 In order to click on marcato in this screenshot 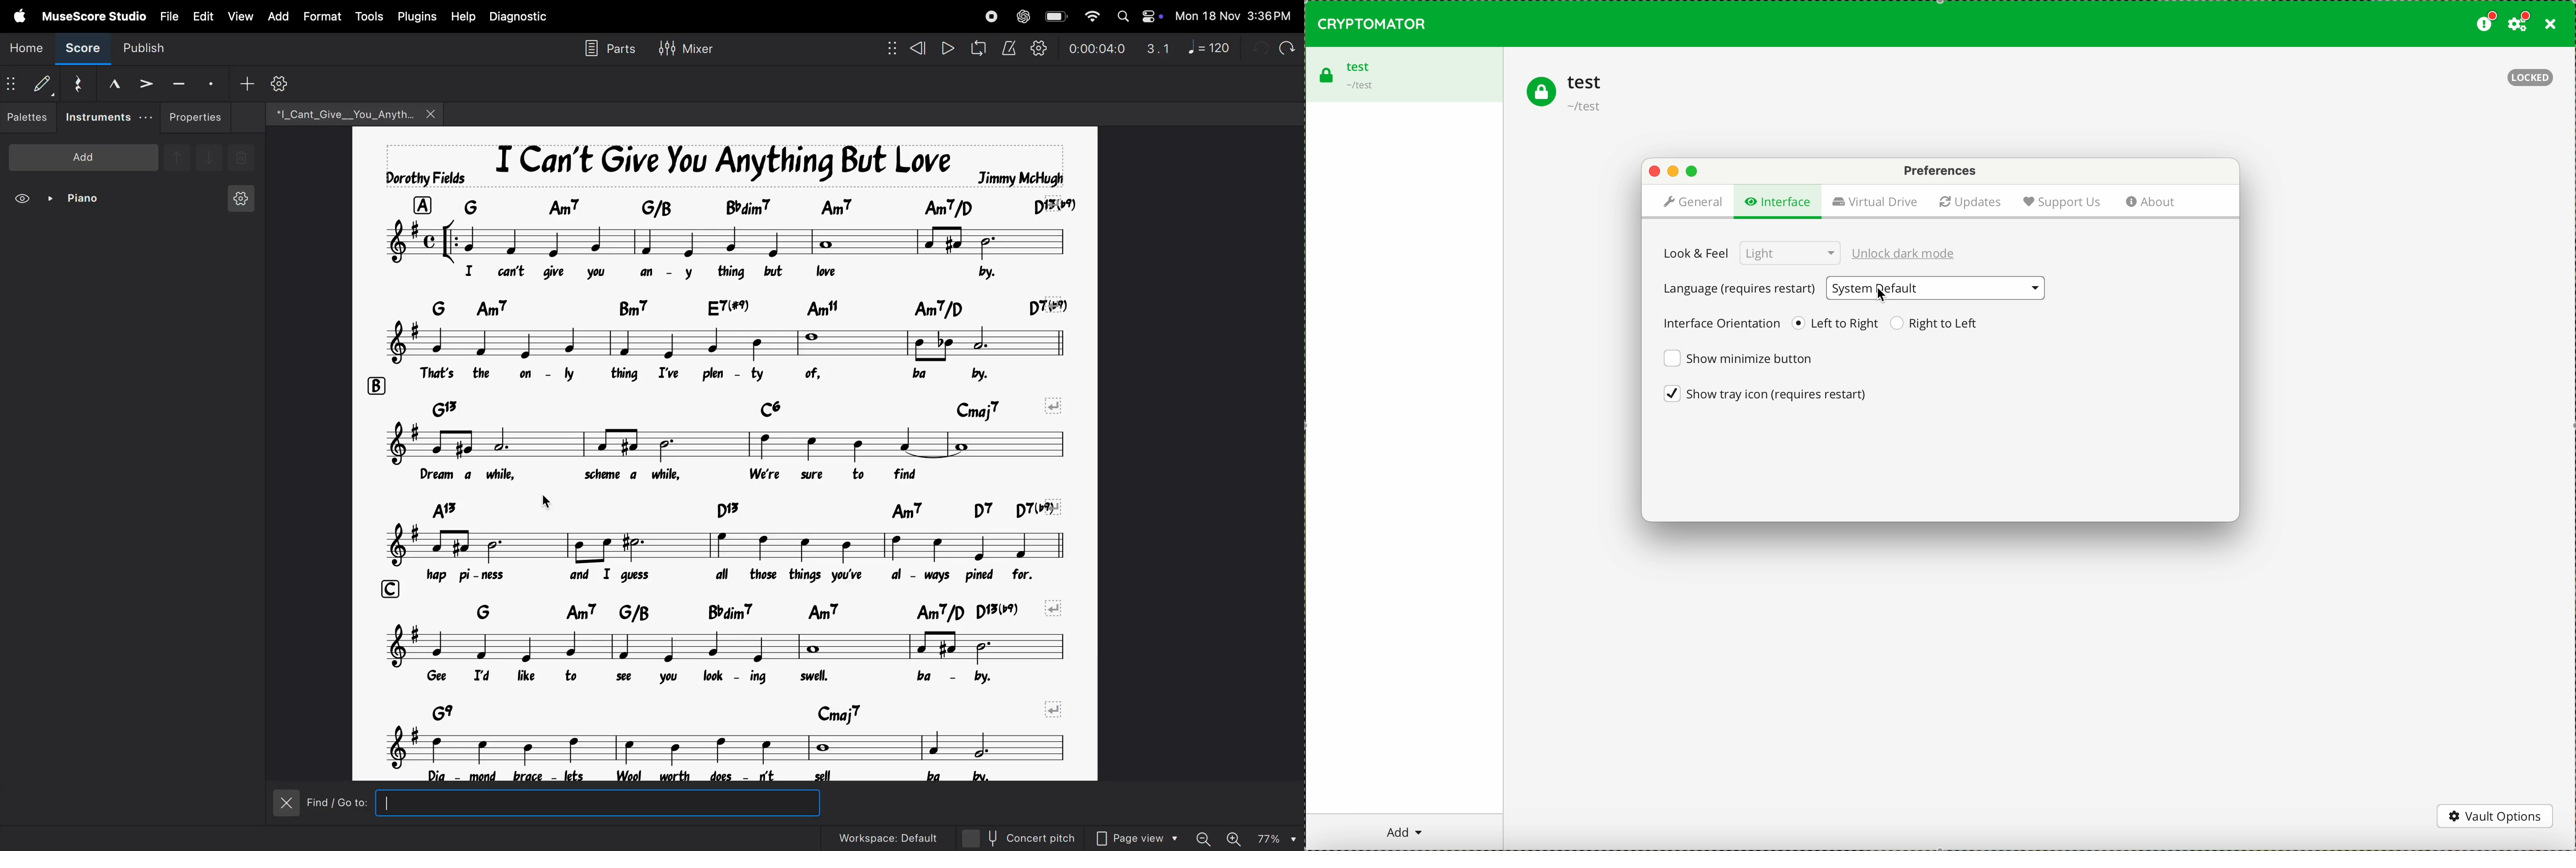, I will do `click(114, 85)`.